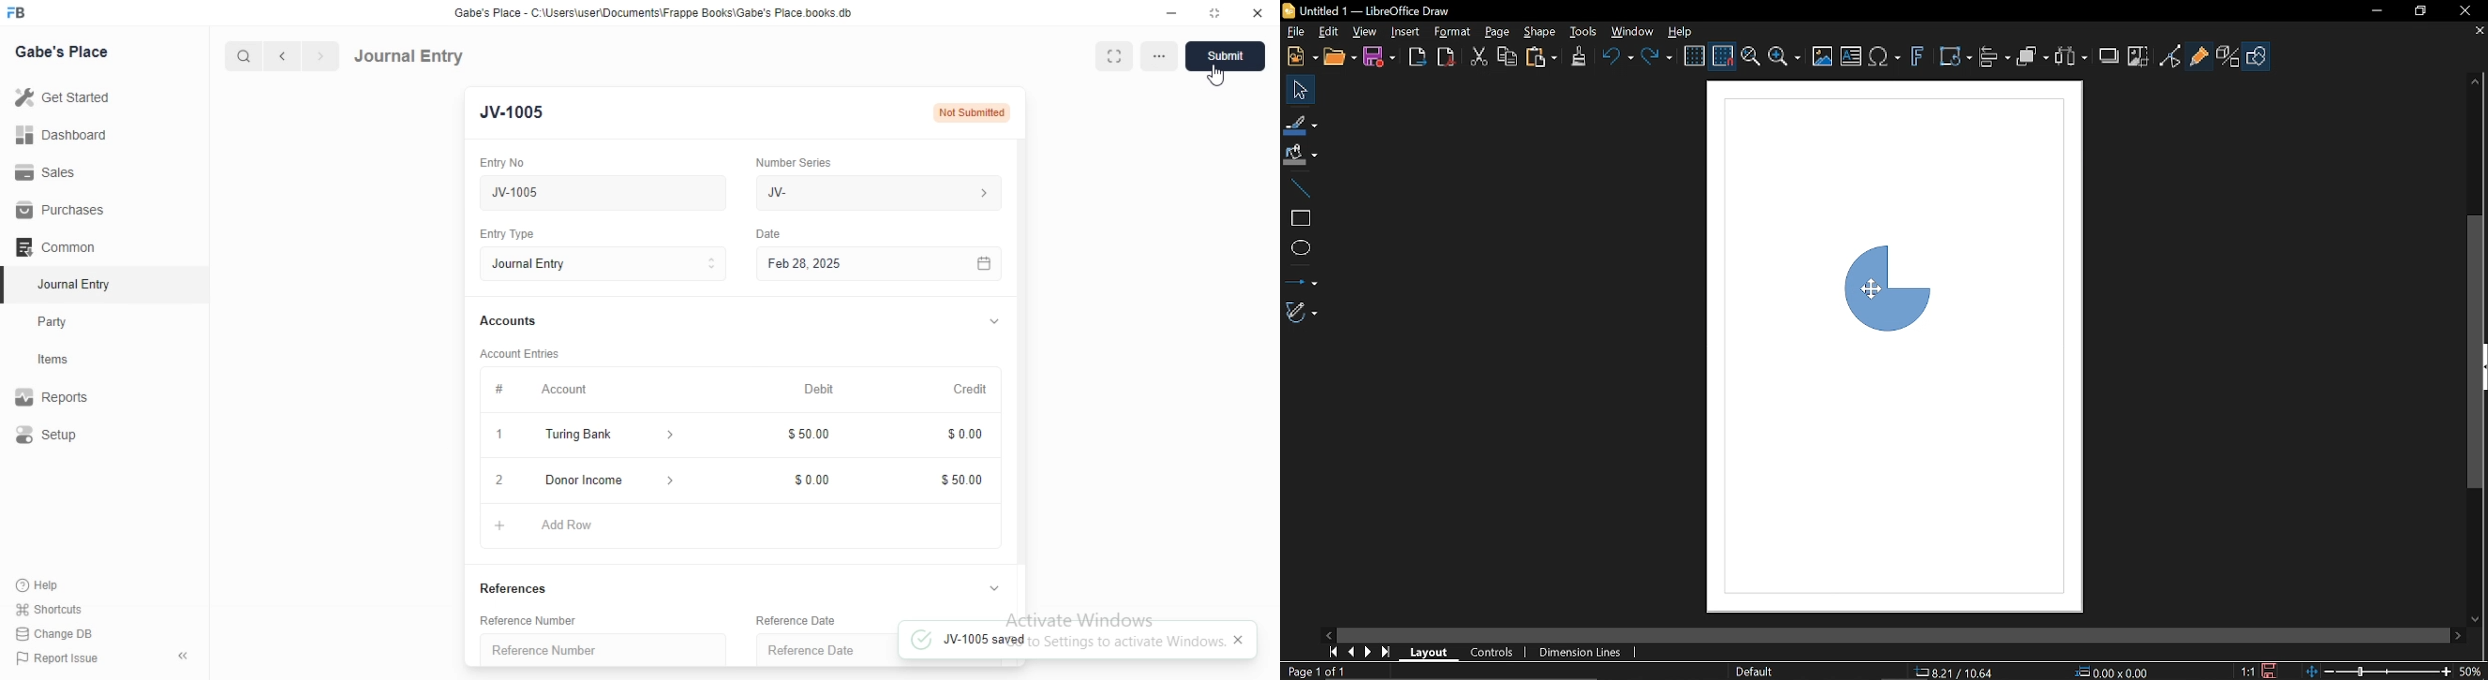  Describe the element at coordinates (1885, 59) in the screenshot. I see `Insert equation` at that location.